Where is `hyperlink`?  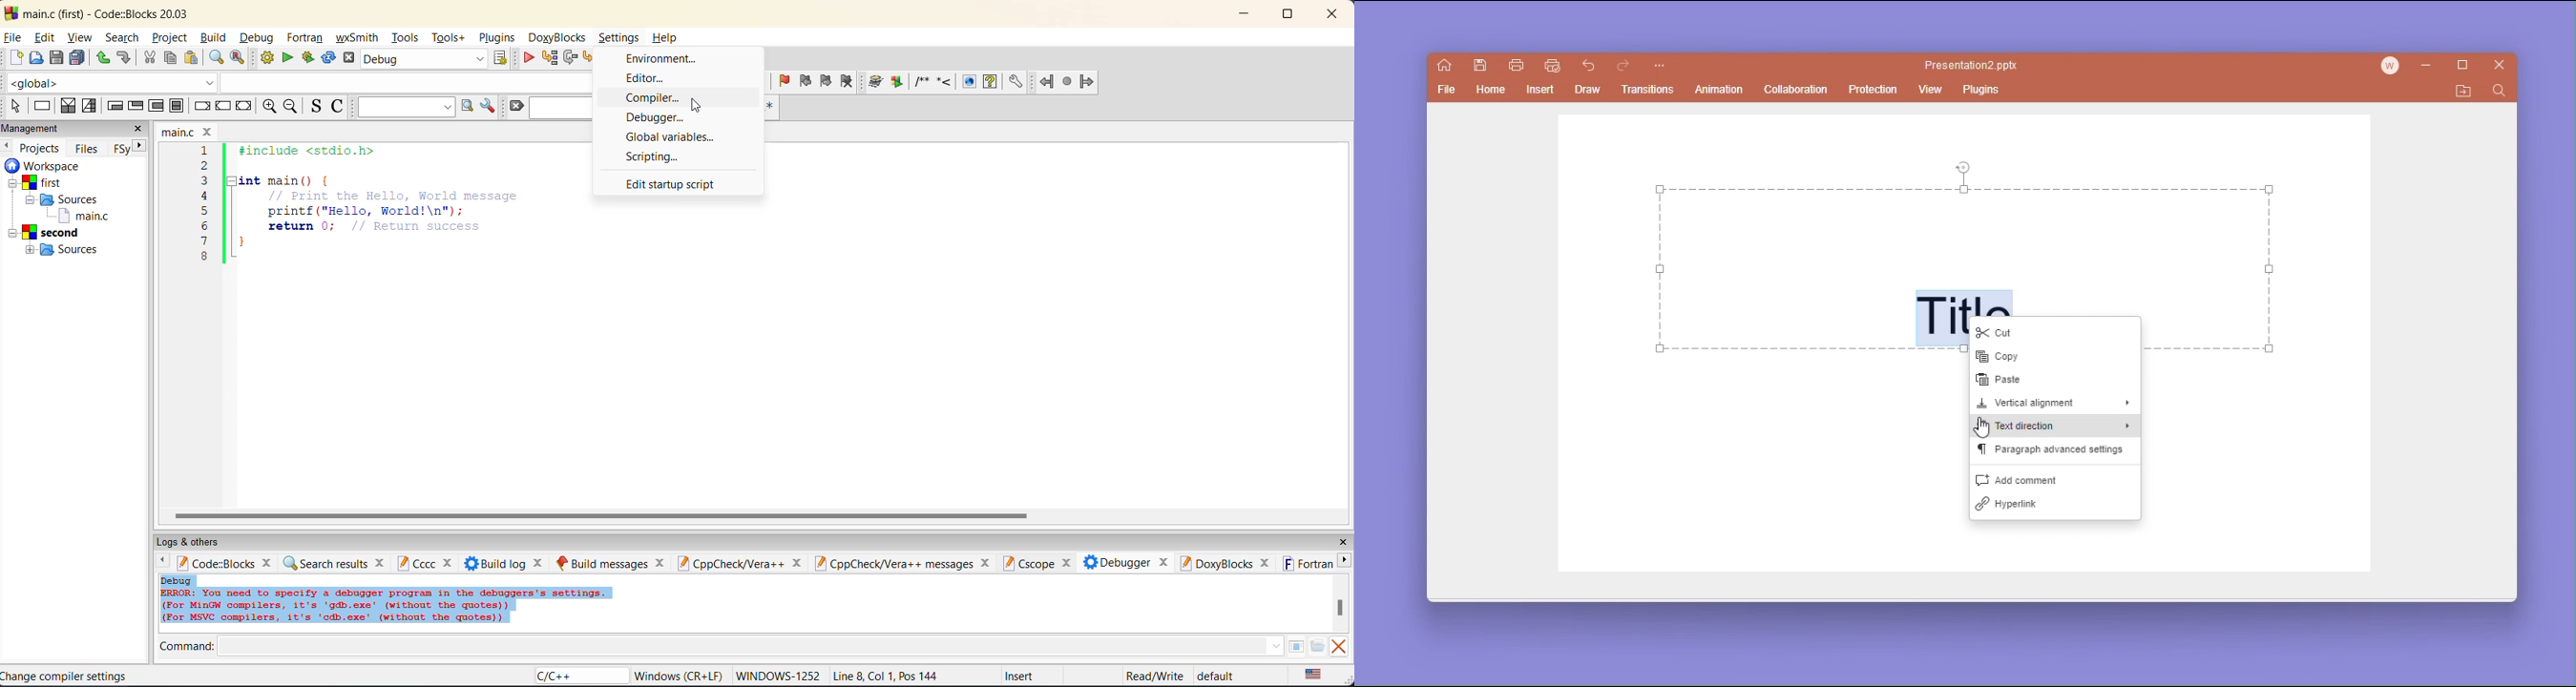
hyperlink is located at coordinates (2053, 508).